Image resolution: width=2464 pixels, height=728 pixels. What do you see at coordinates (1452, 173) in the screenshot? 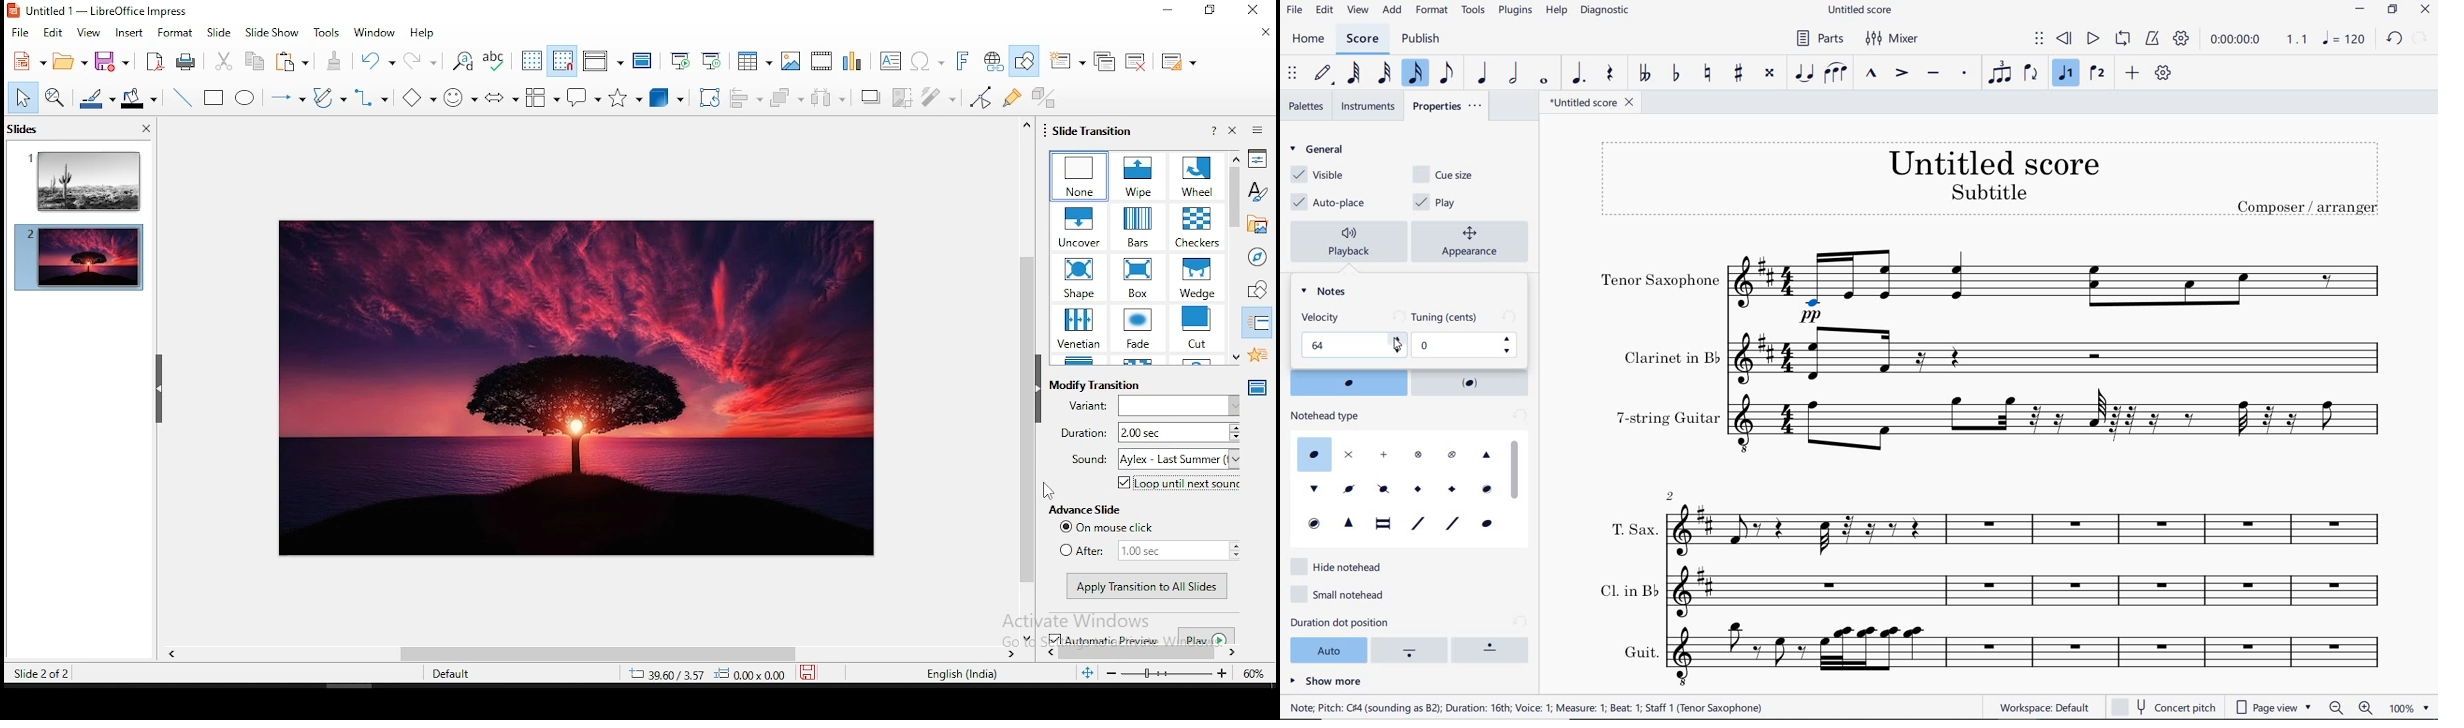
I see `cue size` at bounding box center [1452, 173].